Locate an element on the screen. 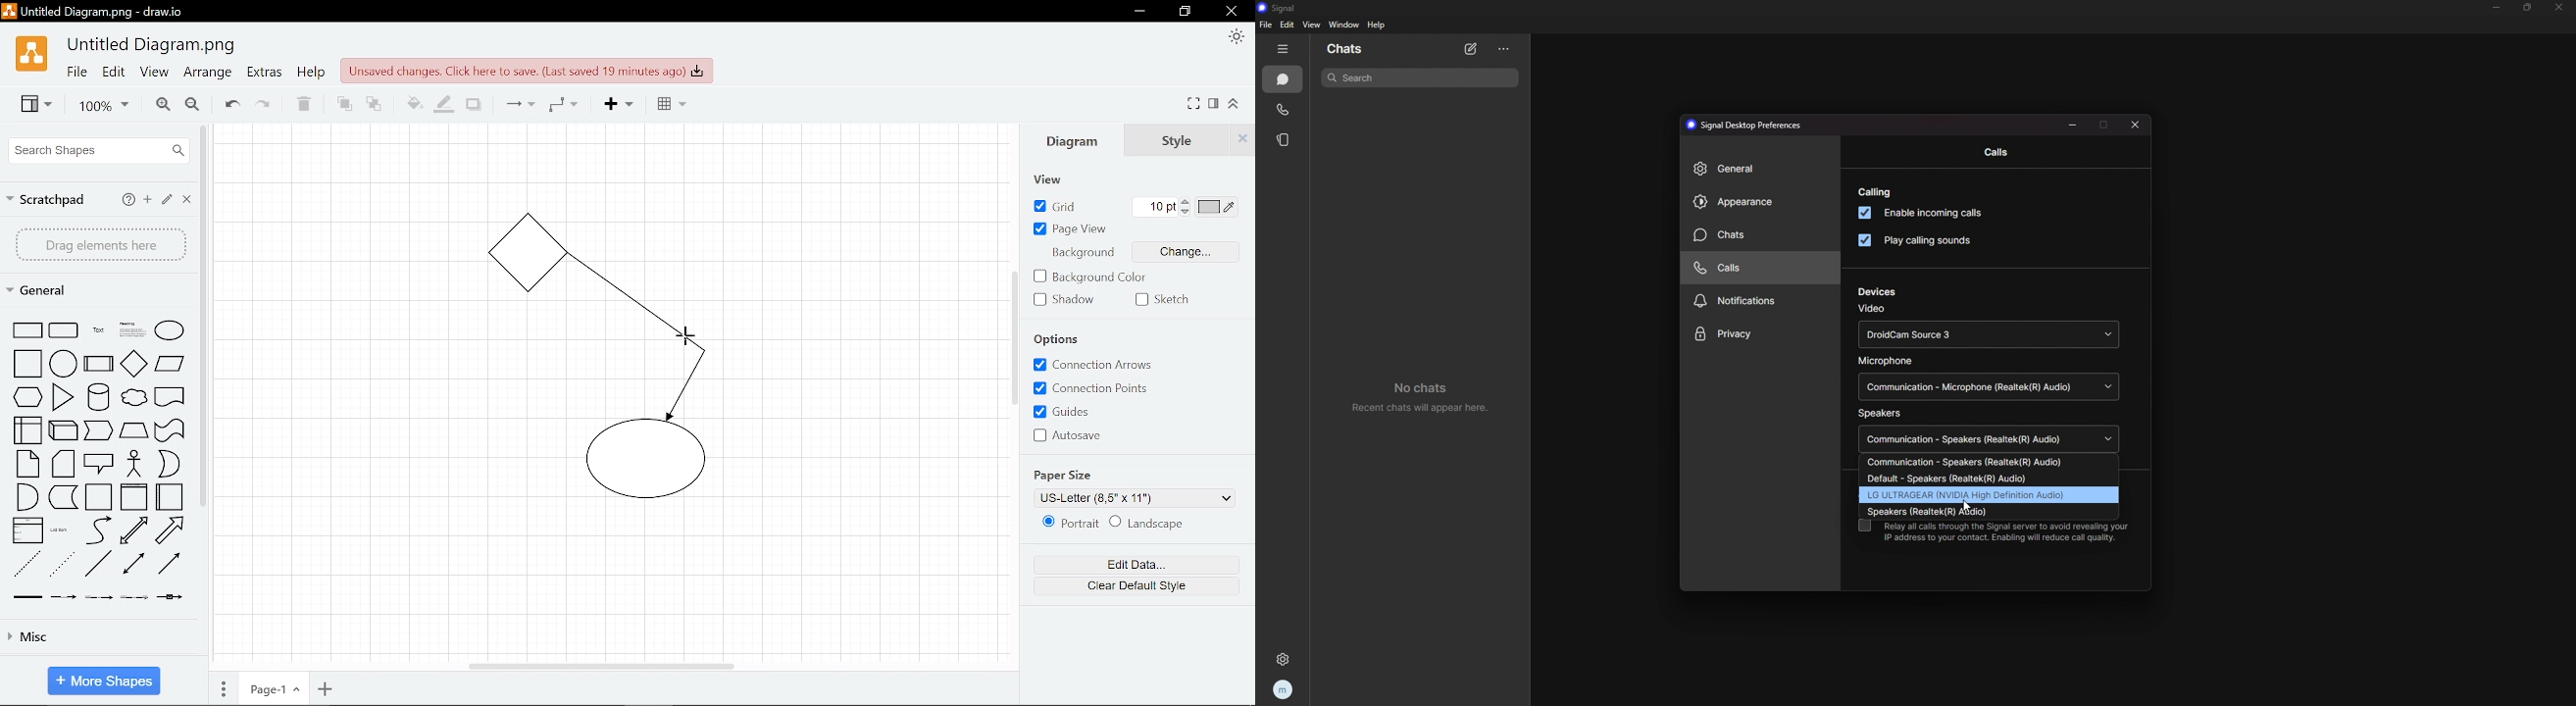 This screenshot has width=2576, height=728. checkbox is located at coordinates (1037, 387).